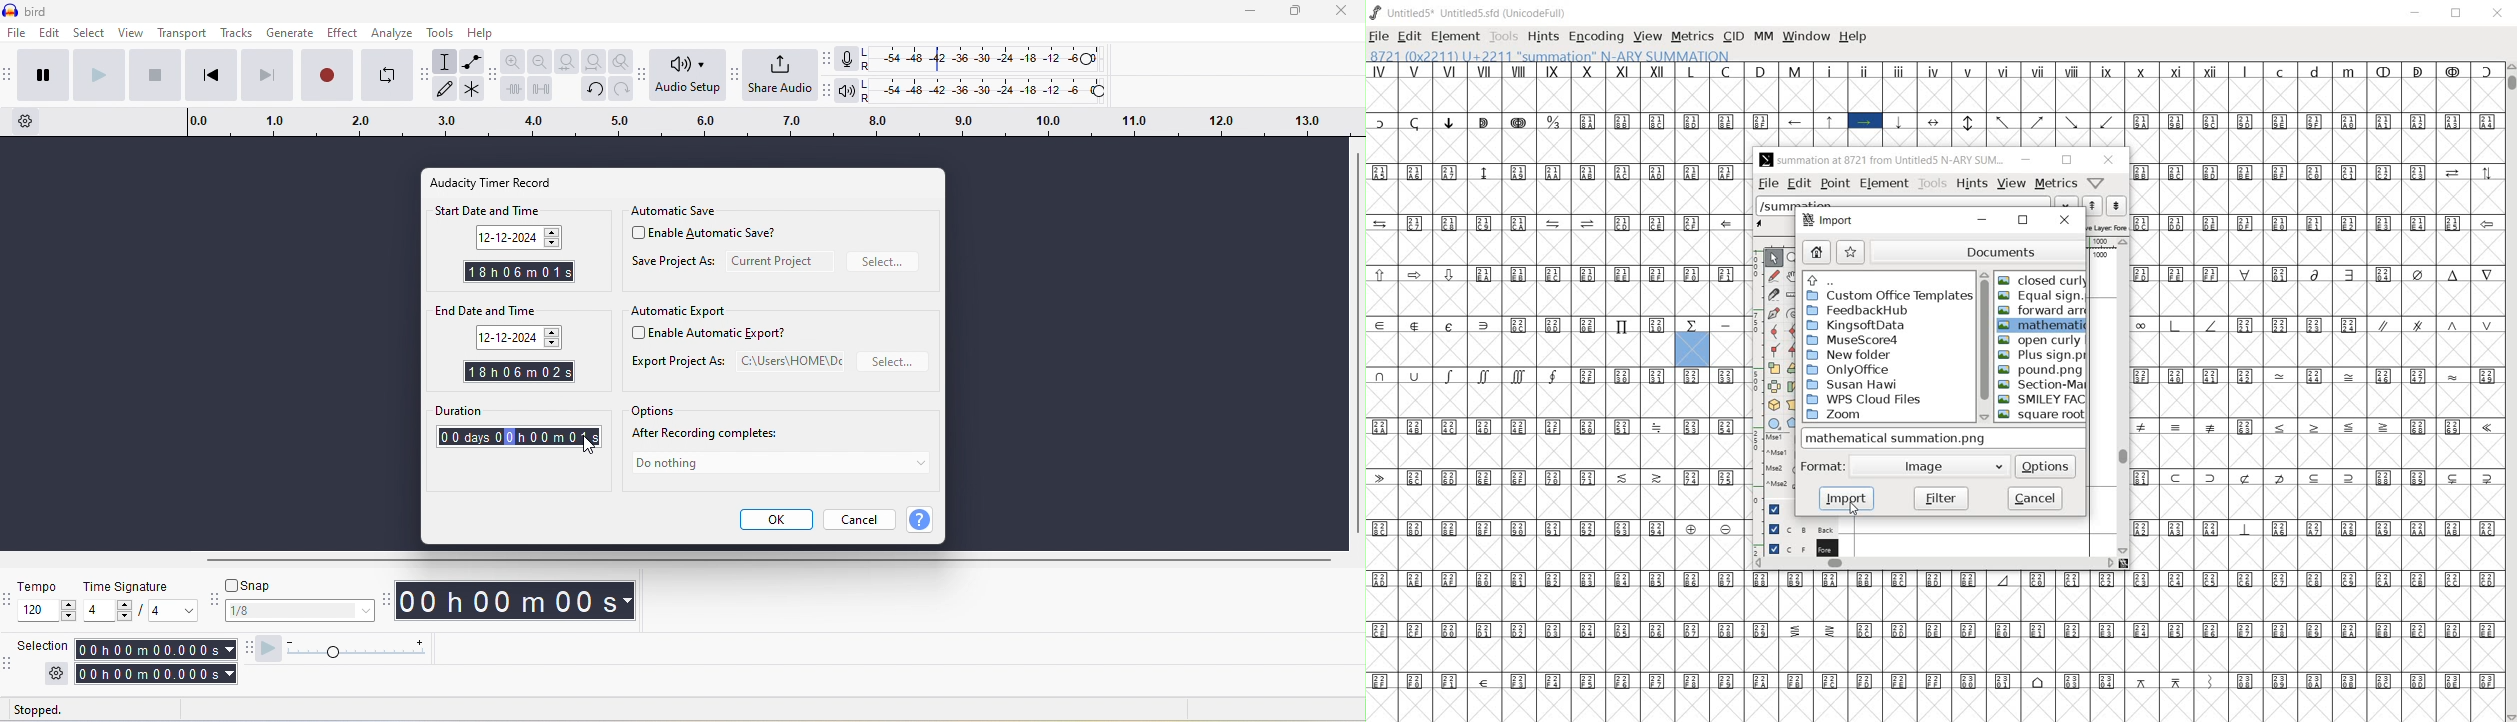 The width and height of the screenshot is (2520, 728). I want to click on select, so click(91, 34).